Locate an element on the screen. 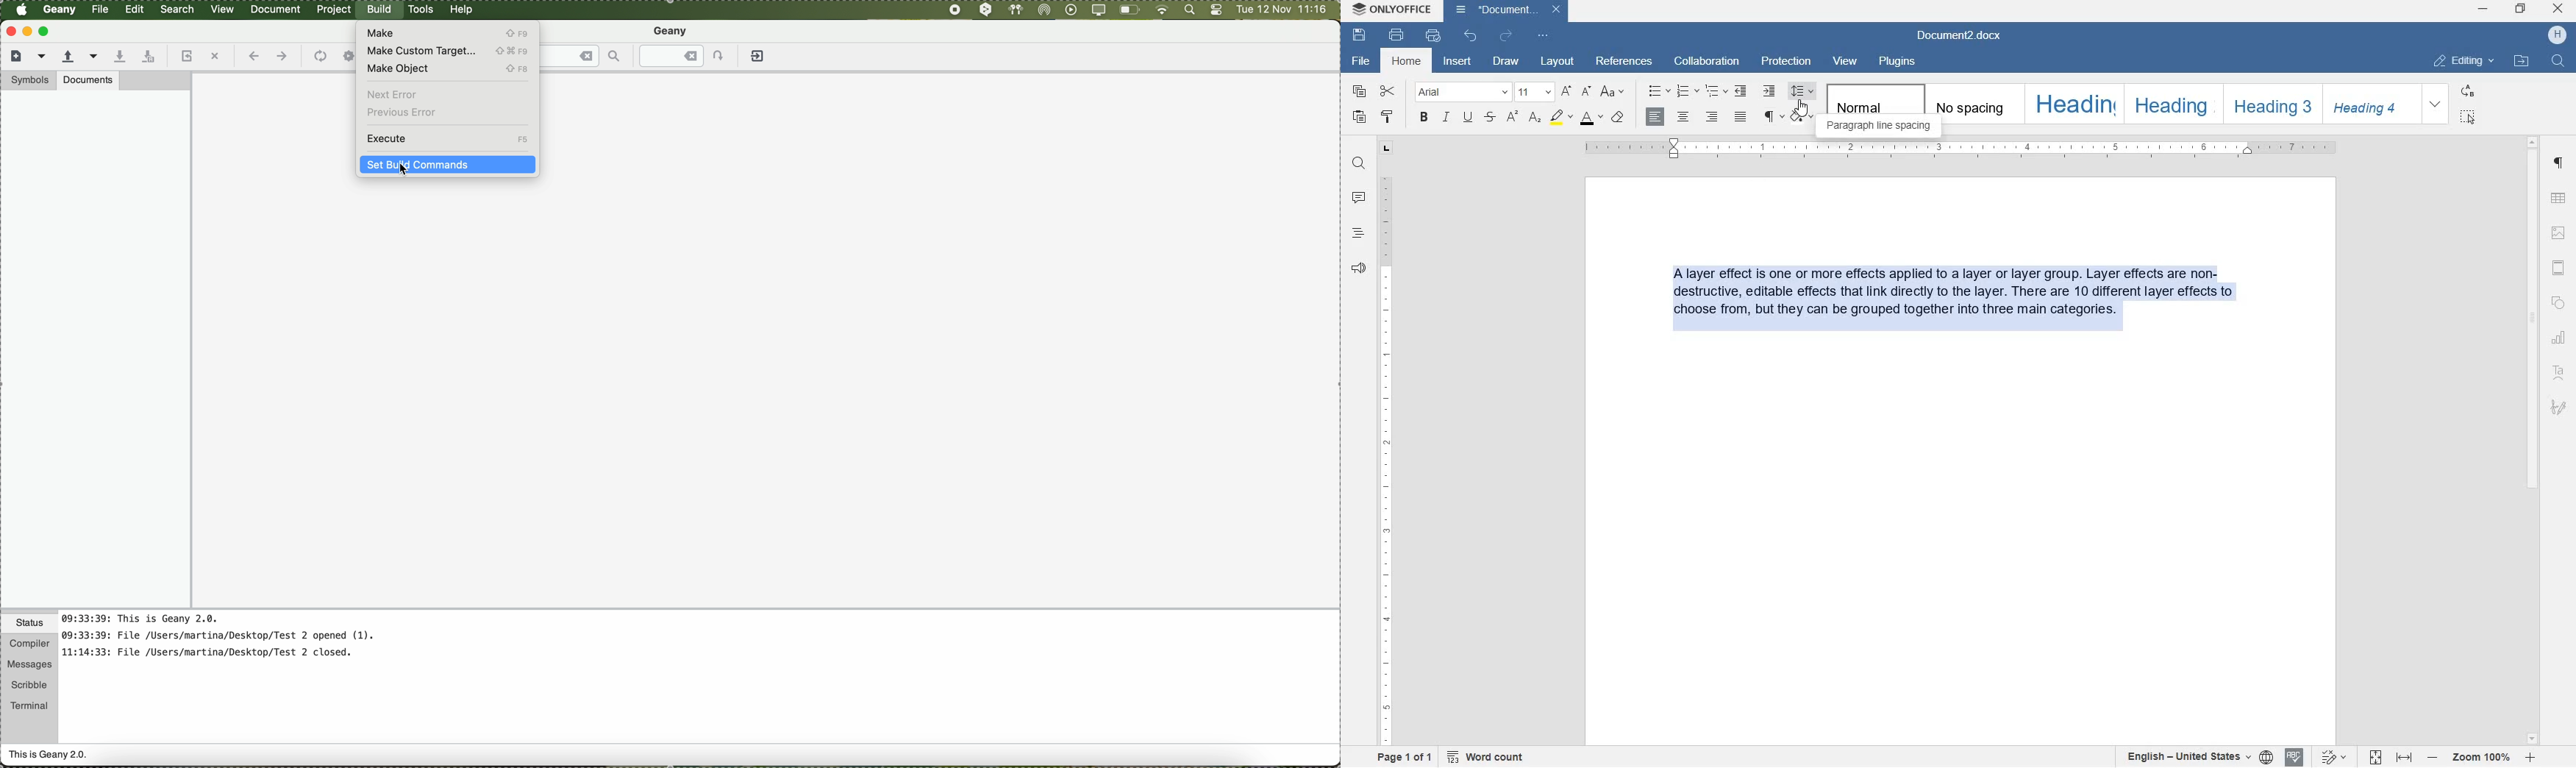 This screenshot has height=784, width=2576. select all  is located at coordinates (2469, 115).